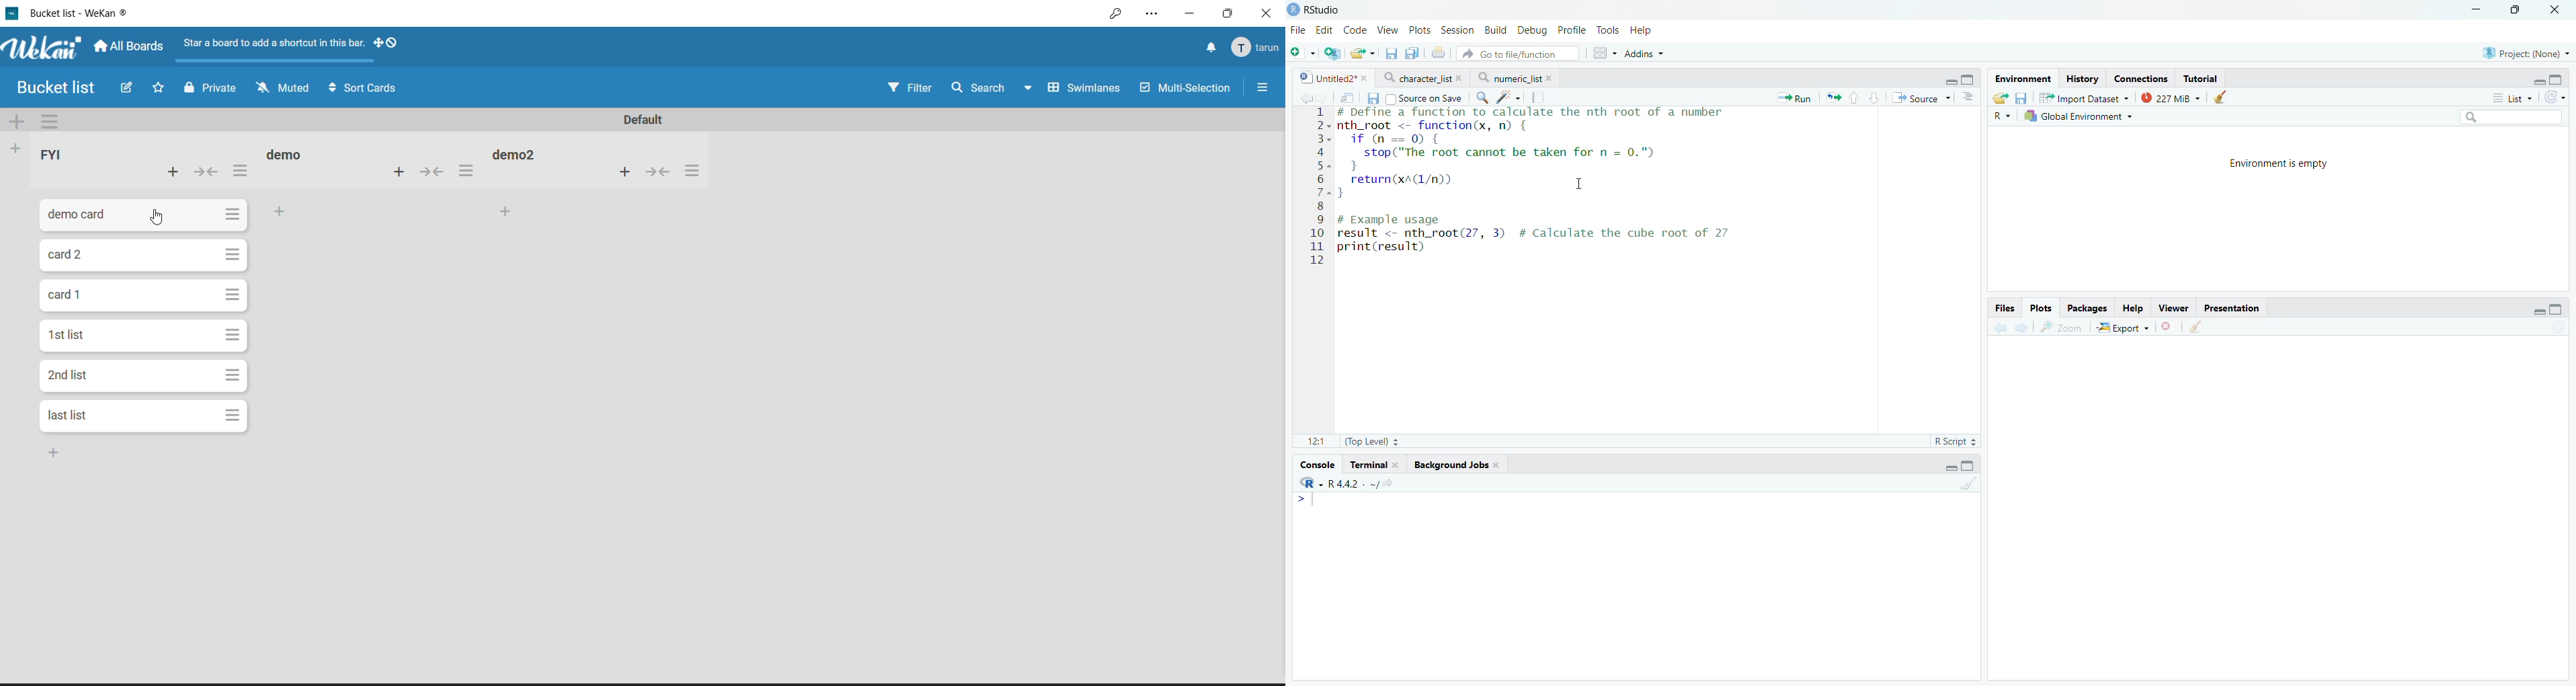  What do you see at coordinates (1305, 98) in the screenshot?
I see `Go to previous source location` at bounding box center [1305, 98].